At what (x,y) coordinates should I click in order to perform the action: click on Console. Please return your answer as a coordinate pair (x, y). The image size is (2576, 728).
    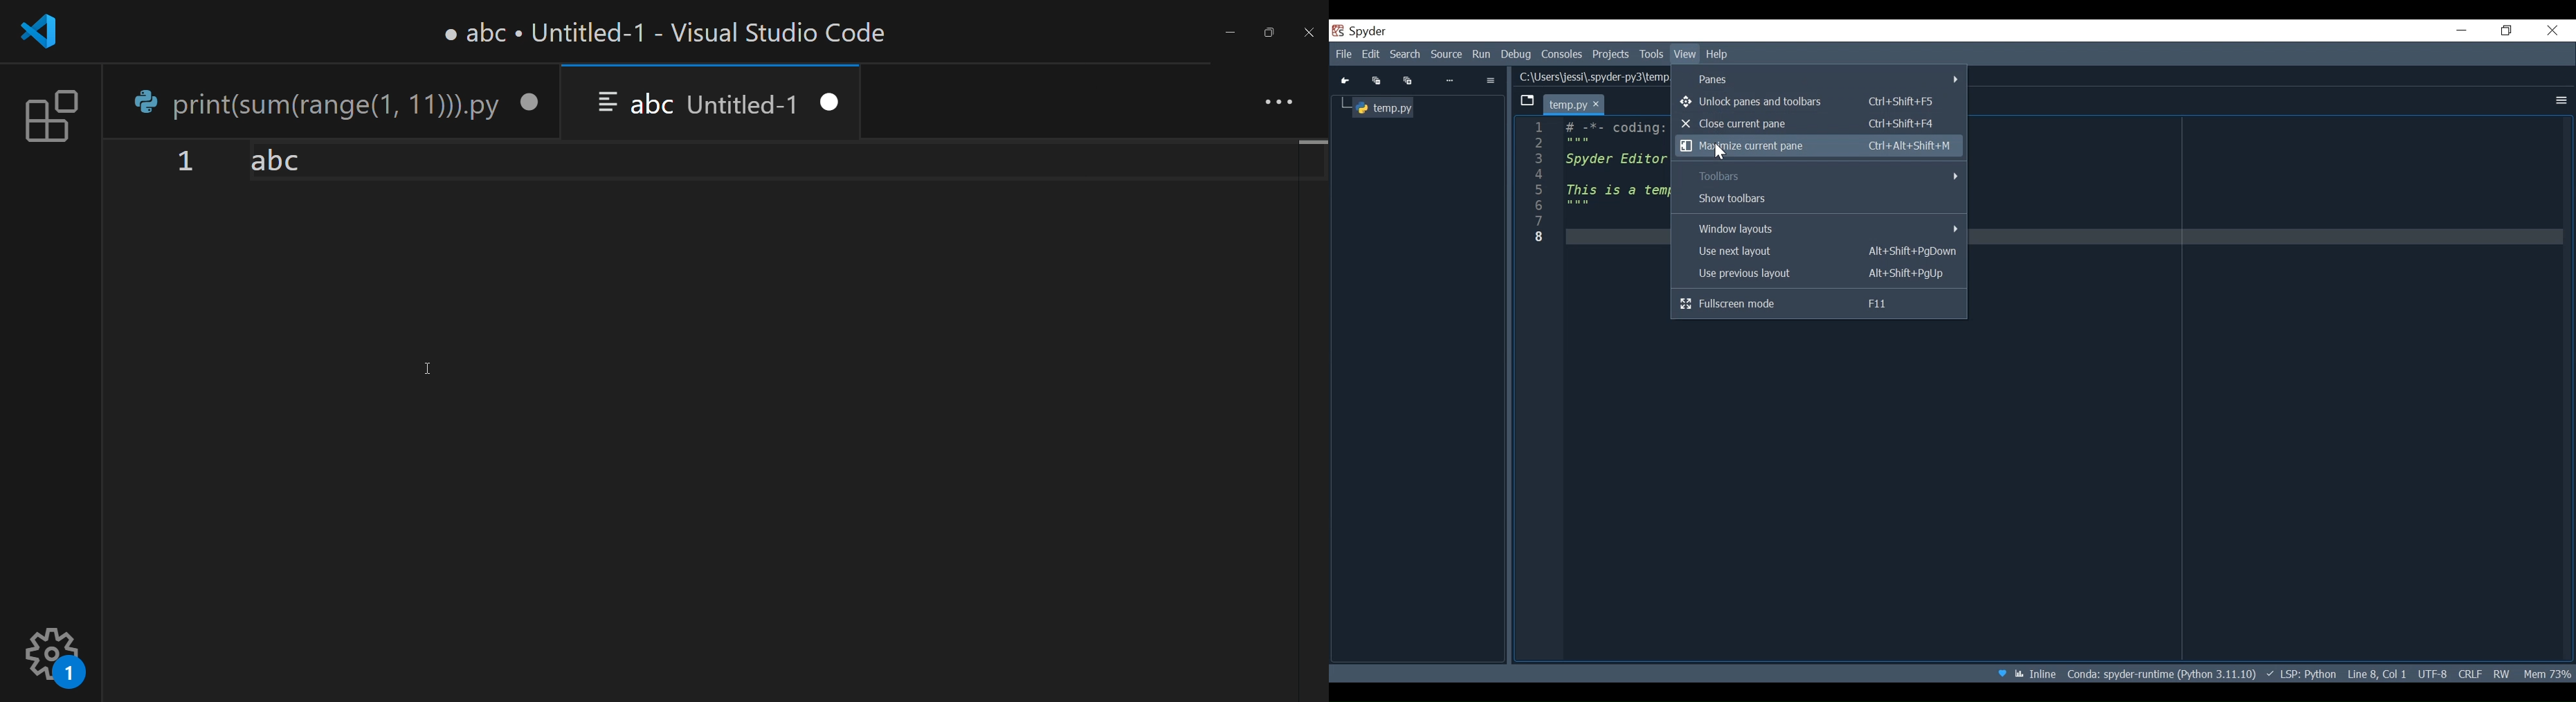
    Looking at the image, I should click on (1563, 54).